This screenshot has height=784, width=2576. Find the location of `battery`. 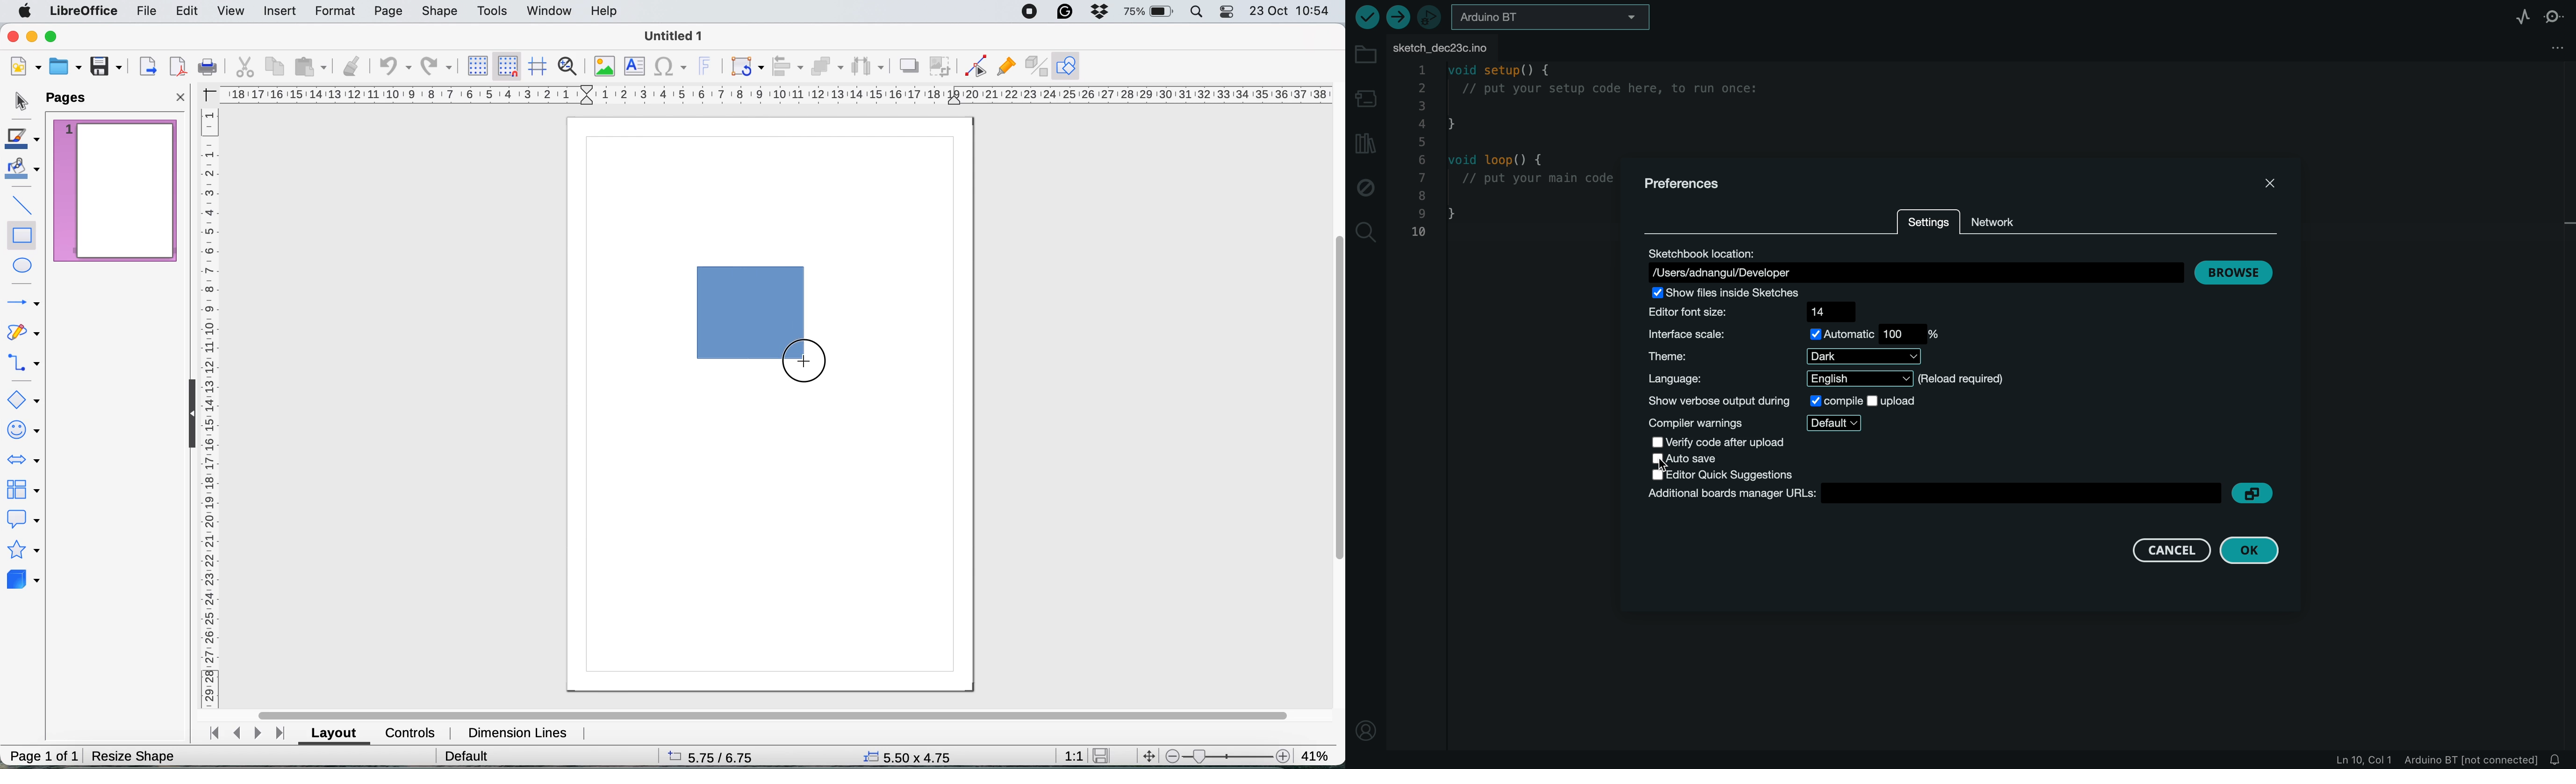

battery is located at coordinates (1150, 12).